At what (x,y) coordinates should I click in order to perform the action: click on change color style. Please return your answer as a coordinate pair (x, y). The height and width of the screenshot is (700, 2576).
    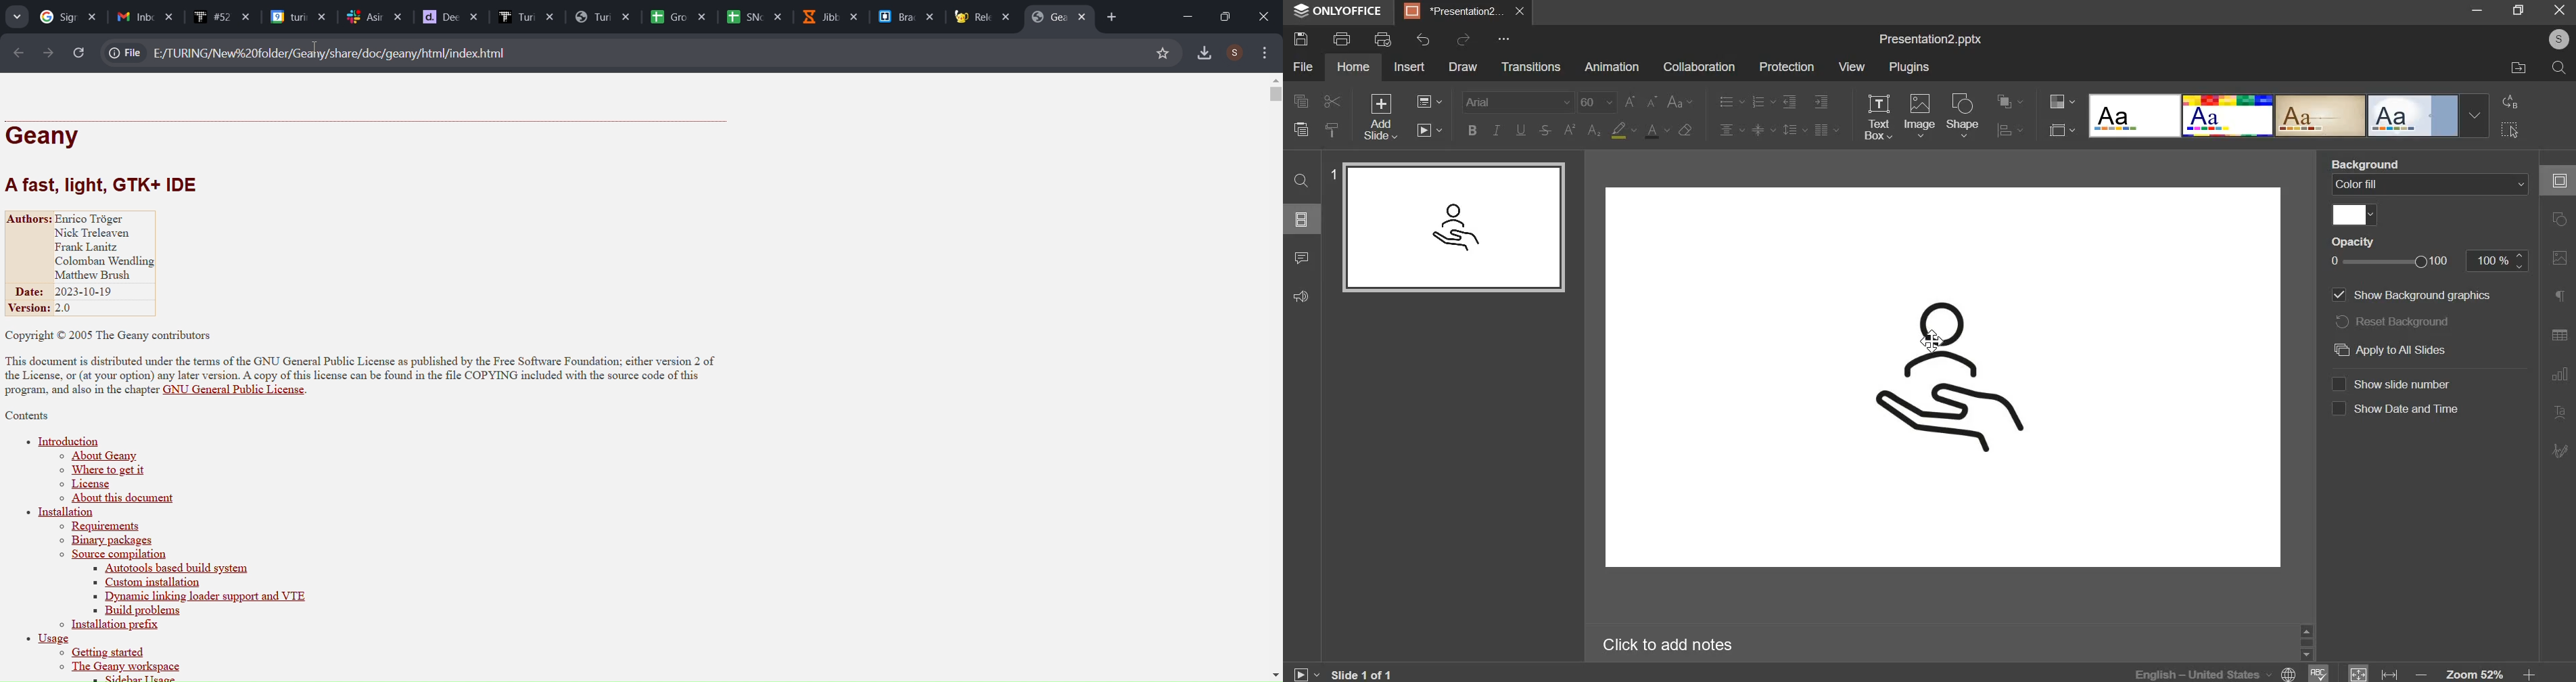
    Looking at the image, I should click on (2062, 101).